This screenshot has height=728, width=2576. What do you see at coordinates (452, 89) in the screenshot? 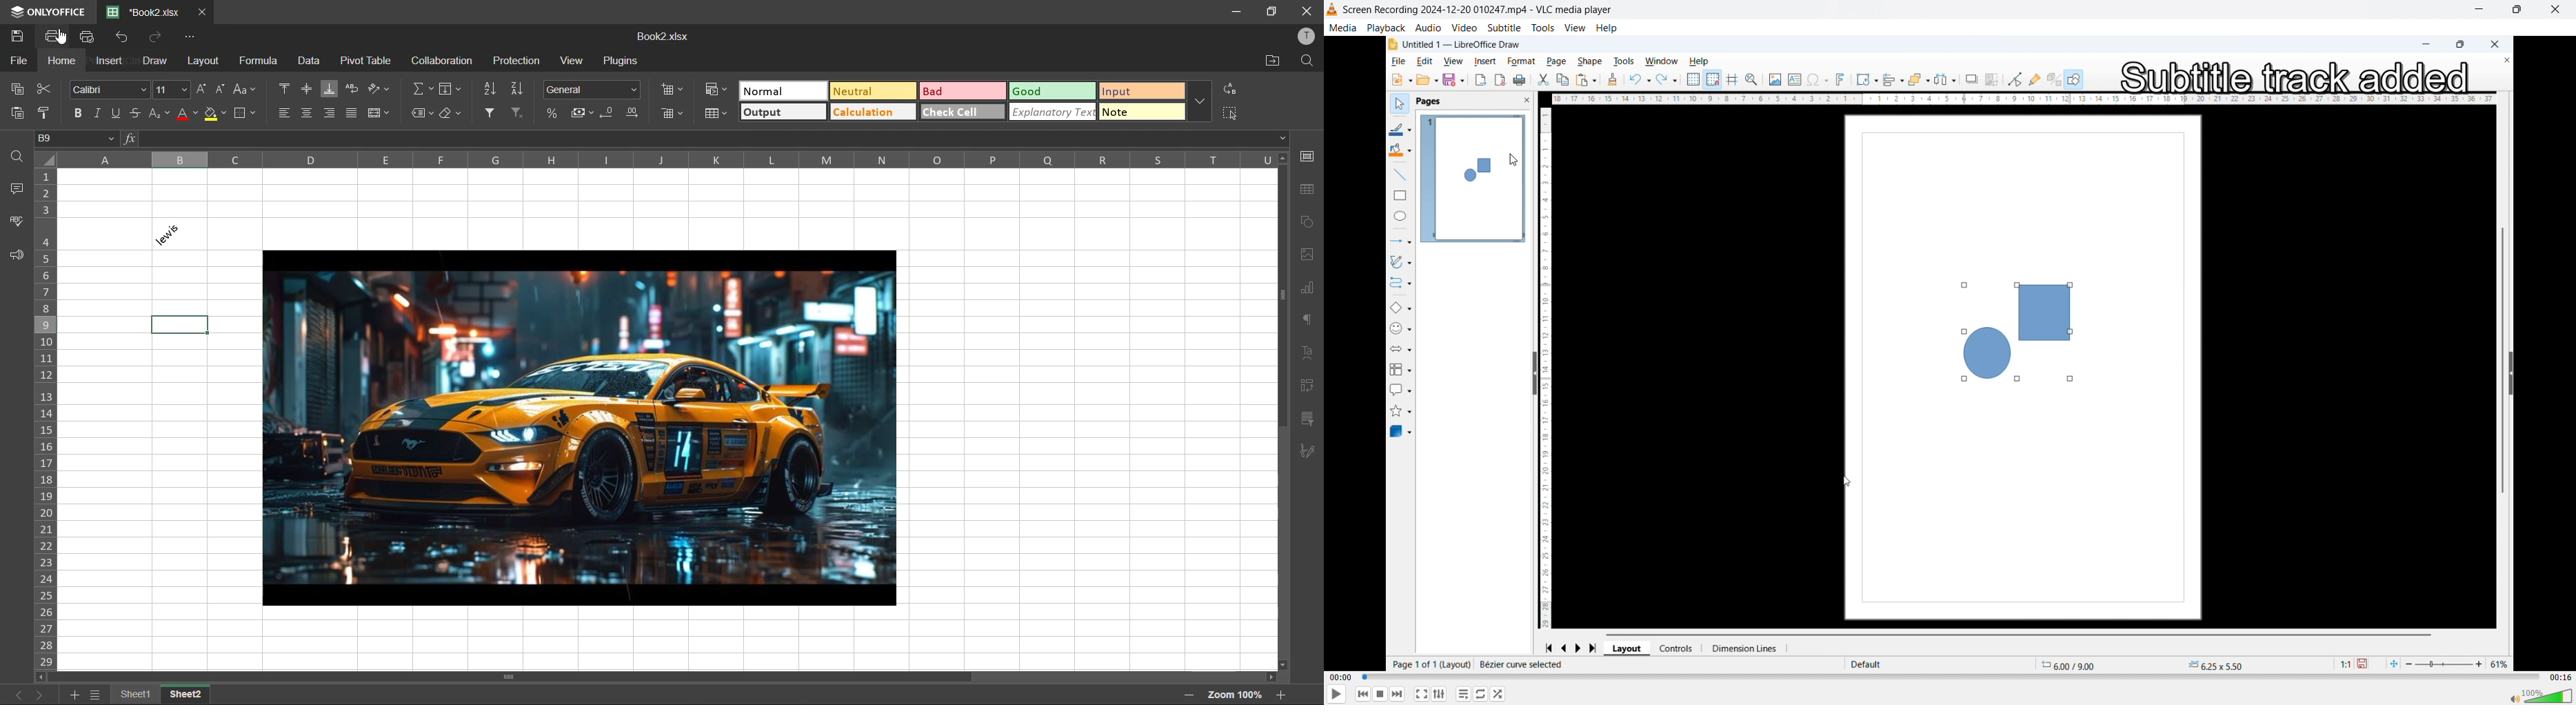
I see `fields` at bounding box center [452, 89].